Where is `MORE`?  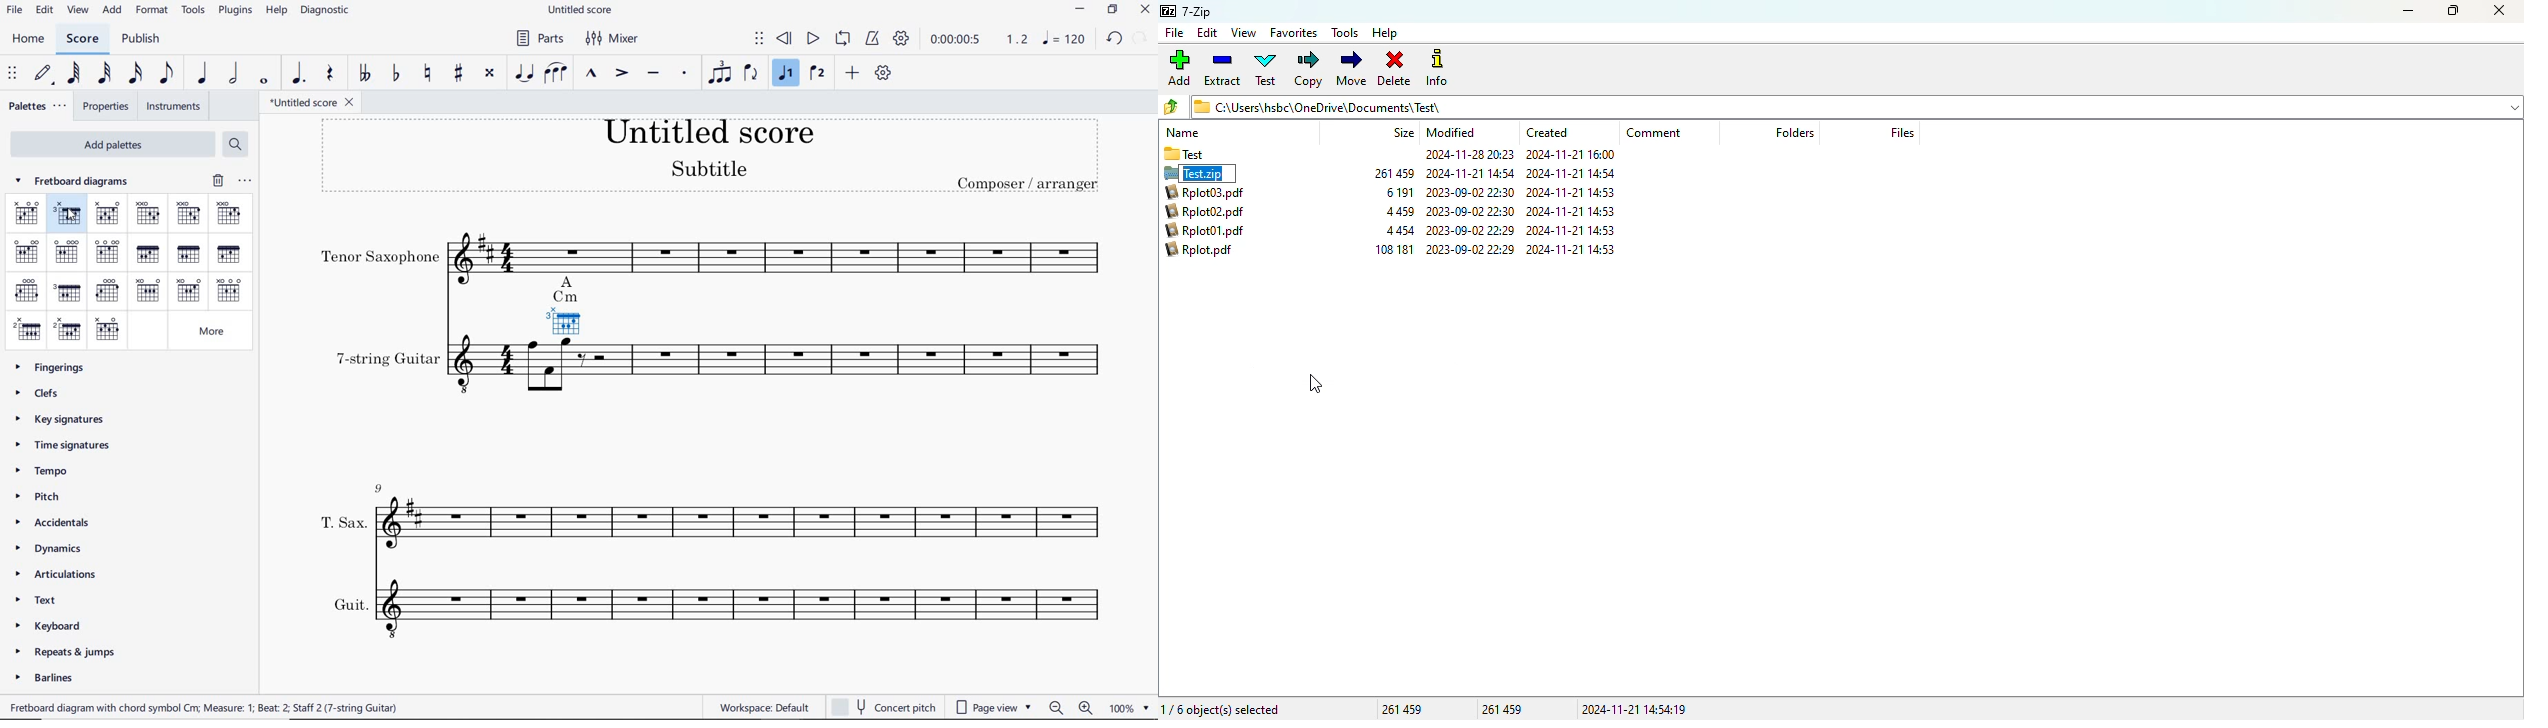 MORE is located at coordinates (214, 332).